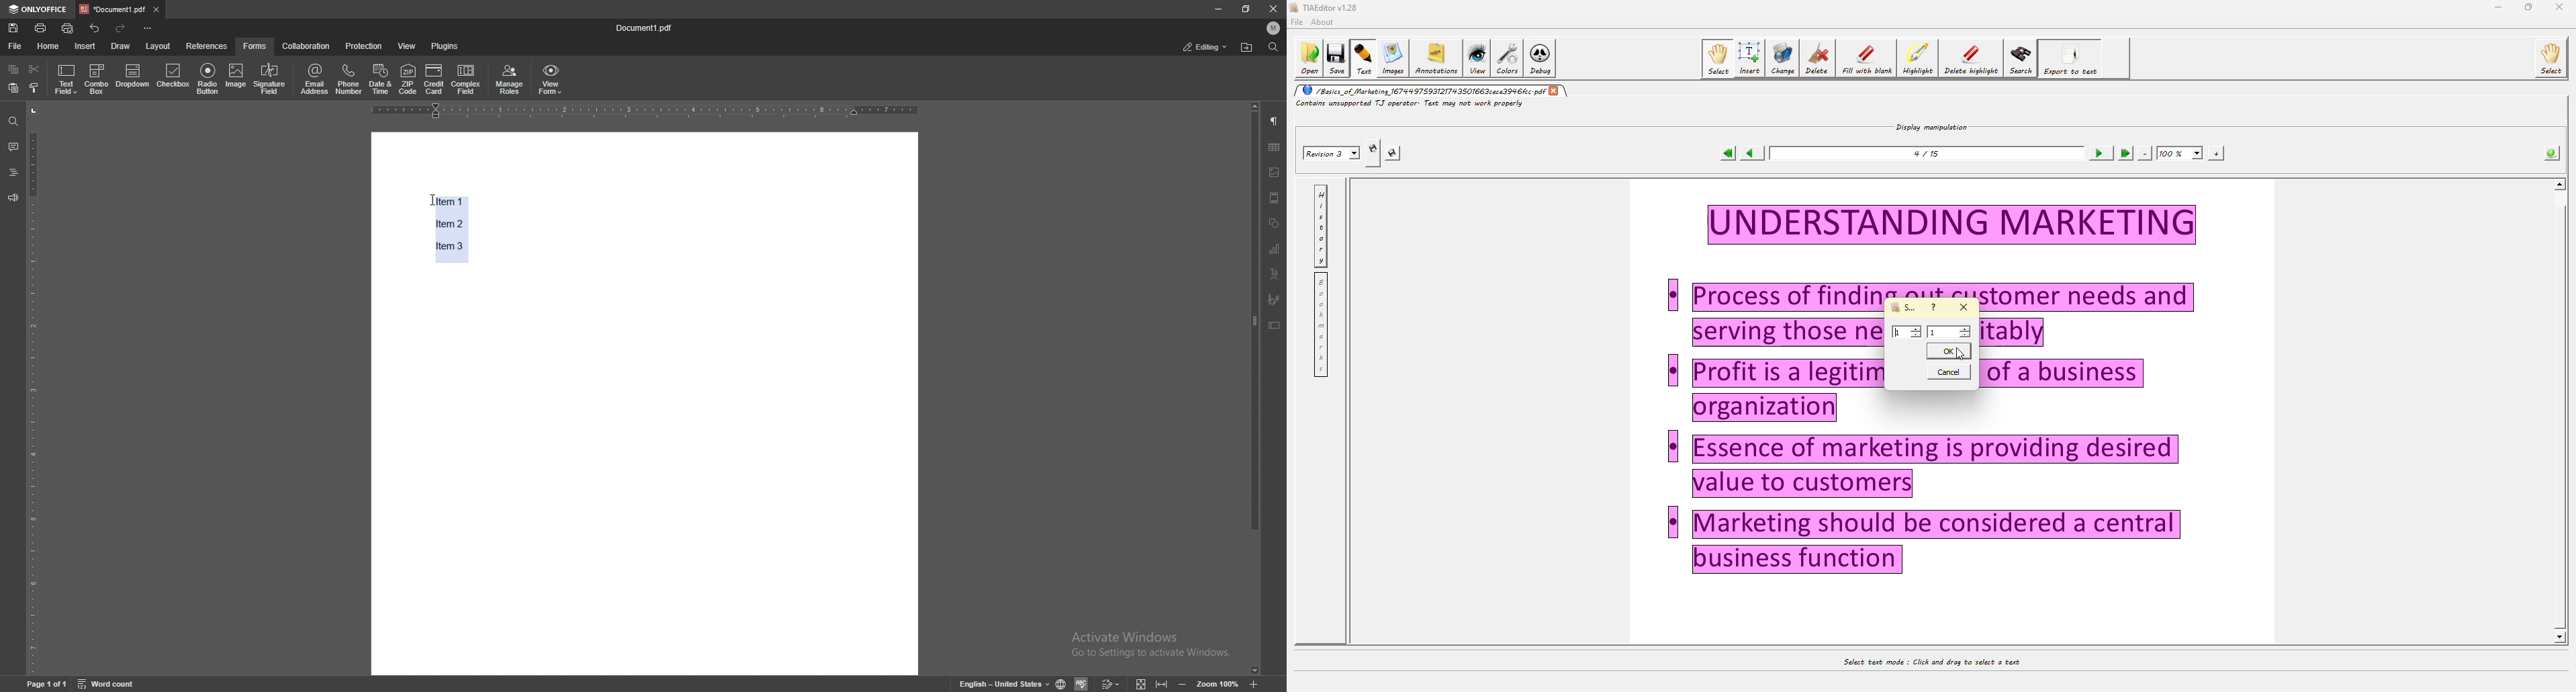 The height and width of the screenshot is (700, 2576). Describe the element at coordinates (1275, 197) in the screenshot. I see `header and footer` at that location.